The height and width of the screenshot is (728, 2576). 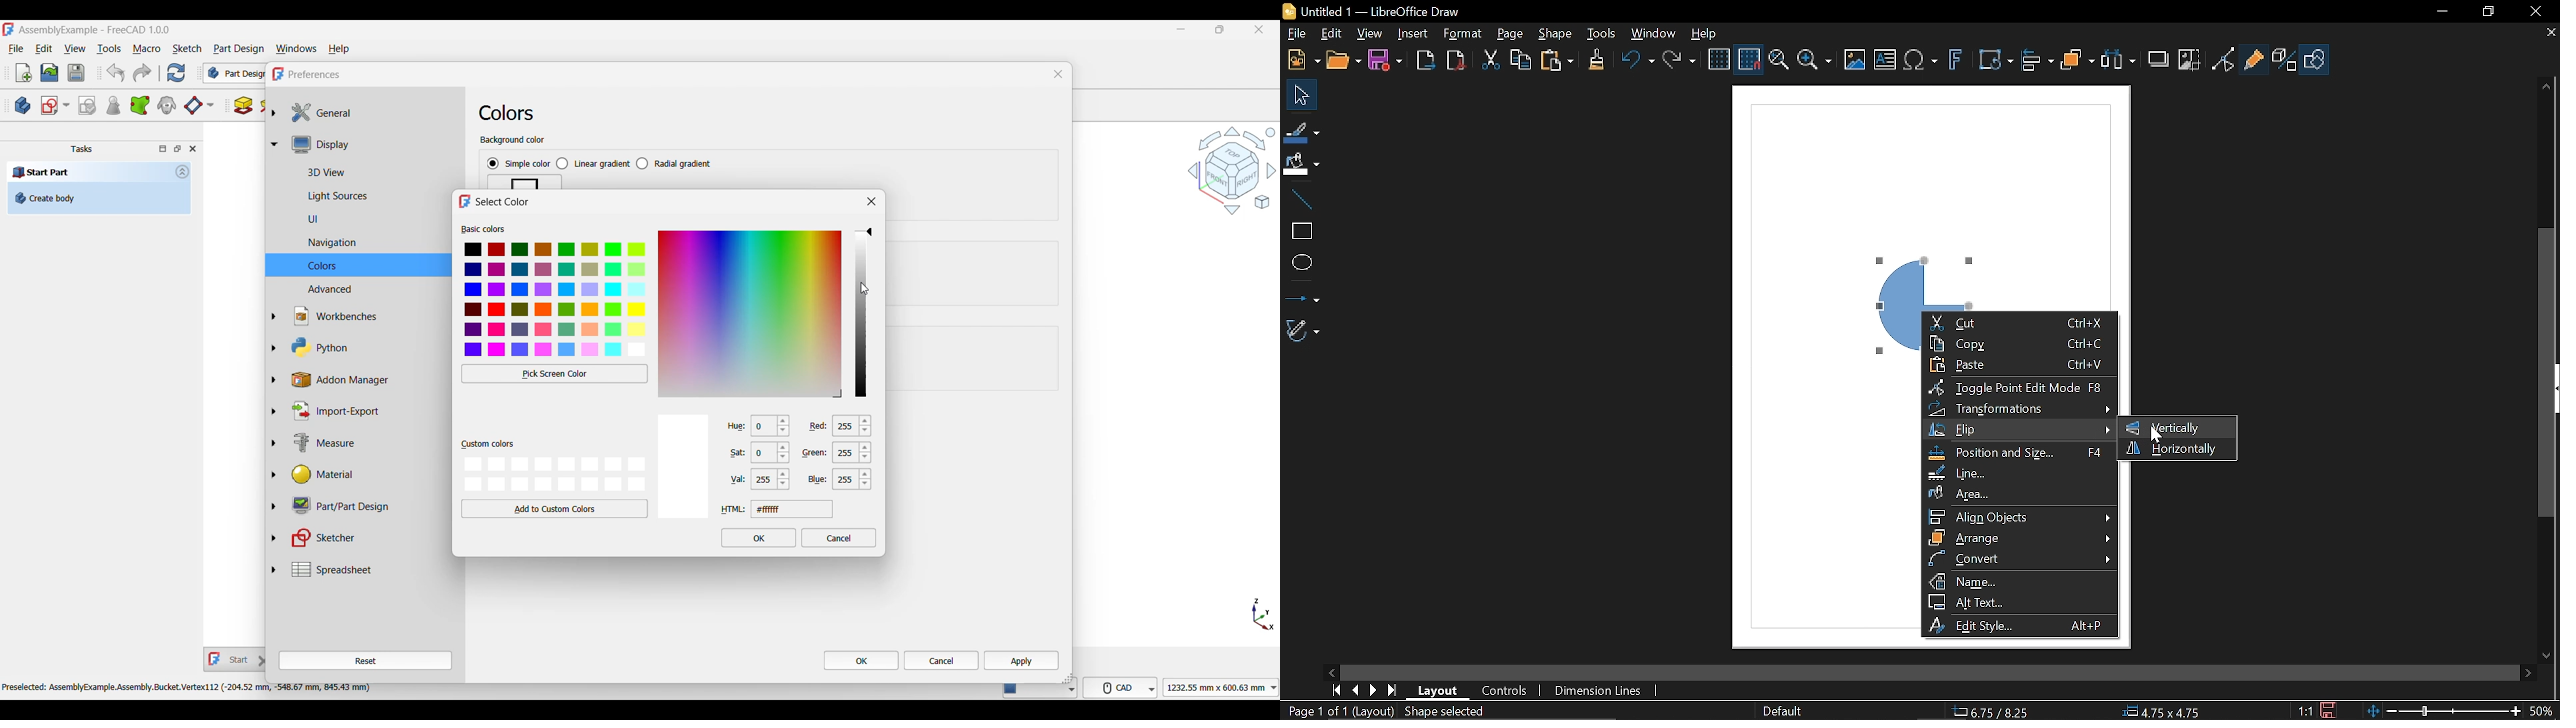 I want to click on Material, so click(x=364, y=475).